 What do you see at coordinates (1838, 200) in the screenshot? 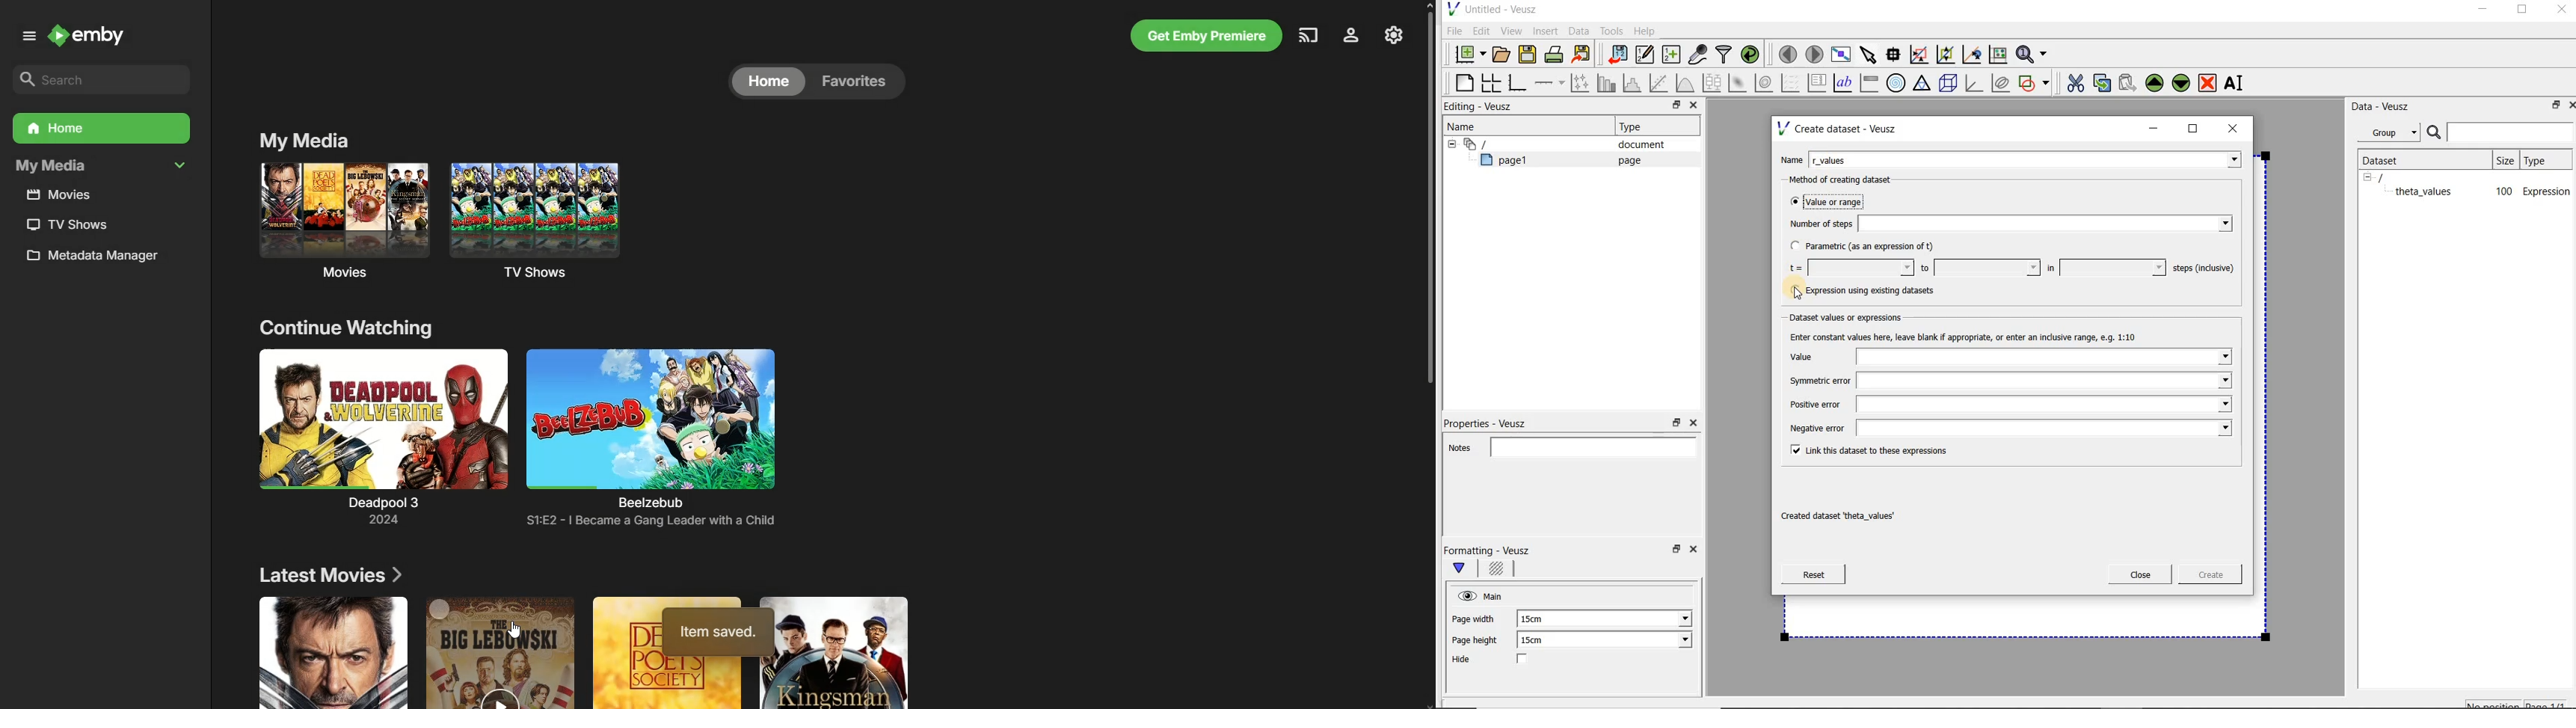
I see `Value or range` at bounding box center [1838, 200].